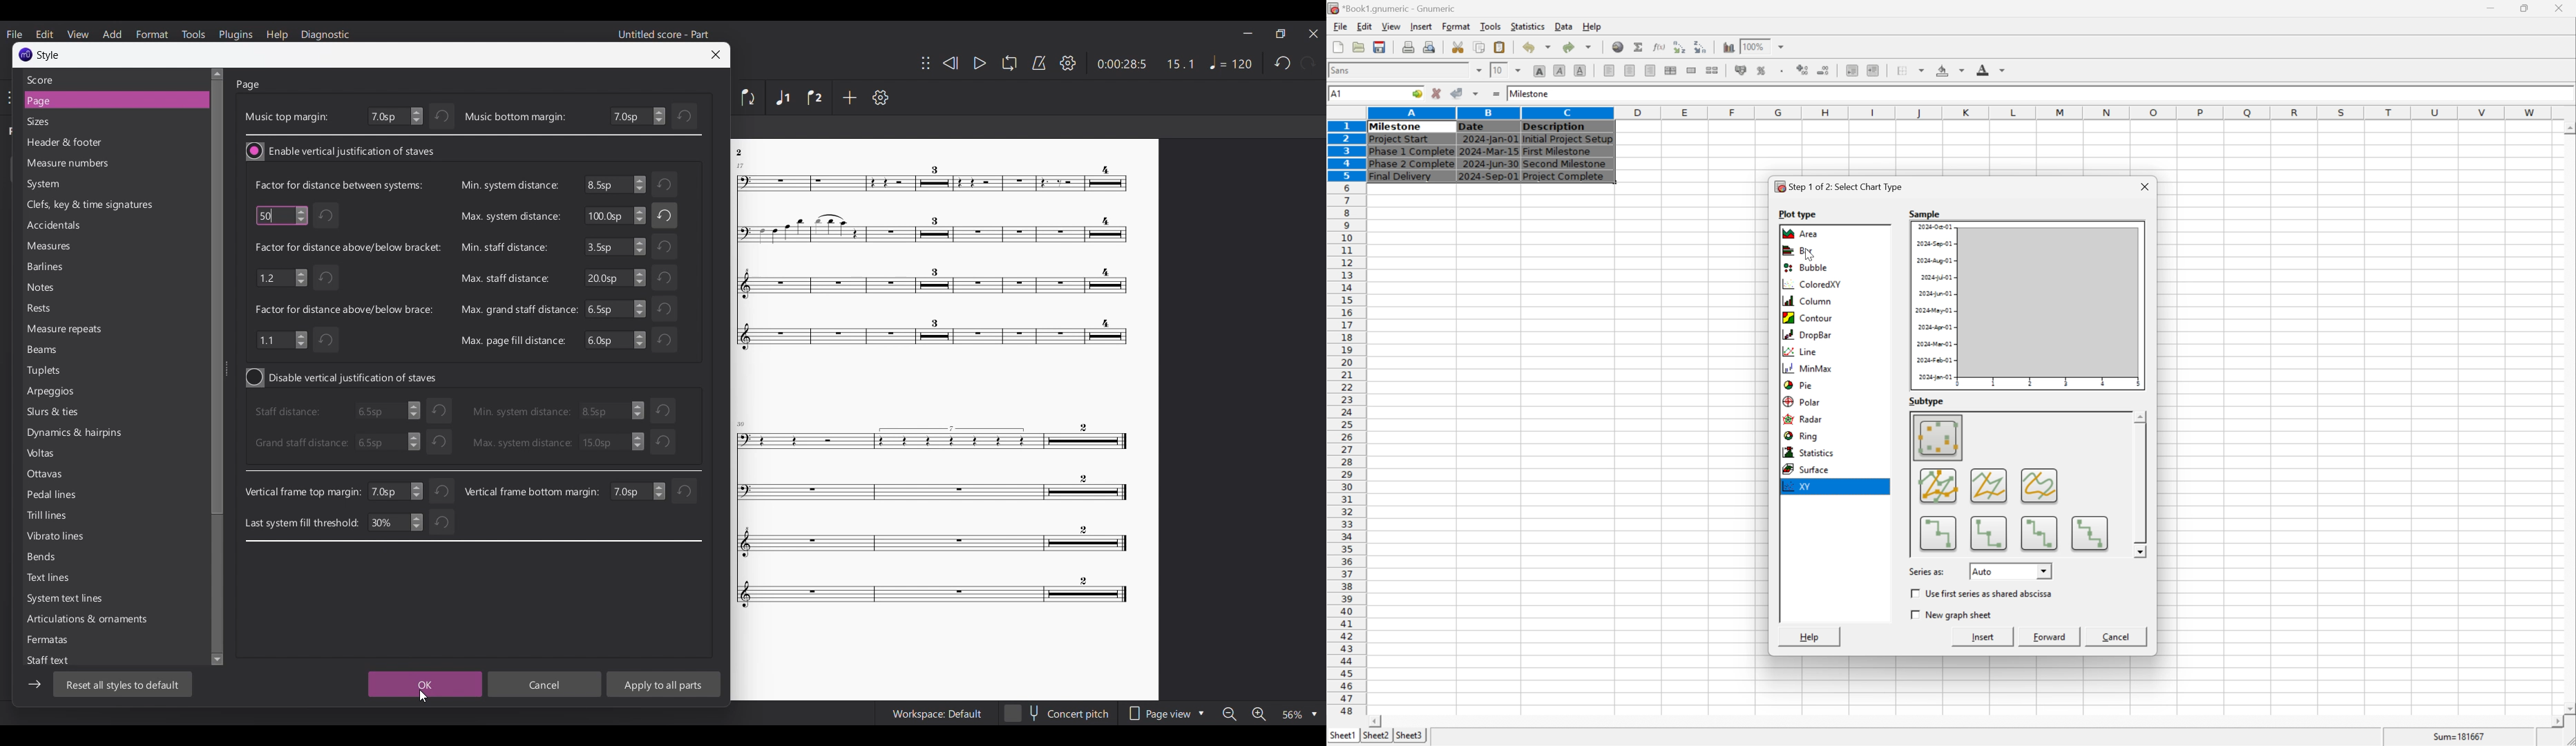 The height and width of the screenshot is (756, 2576). Describe the element at coordinates (122, 684) in the screenshot. I see `Reset to default` at that location.